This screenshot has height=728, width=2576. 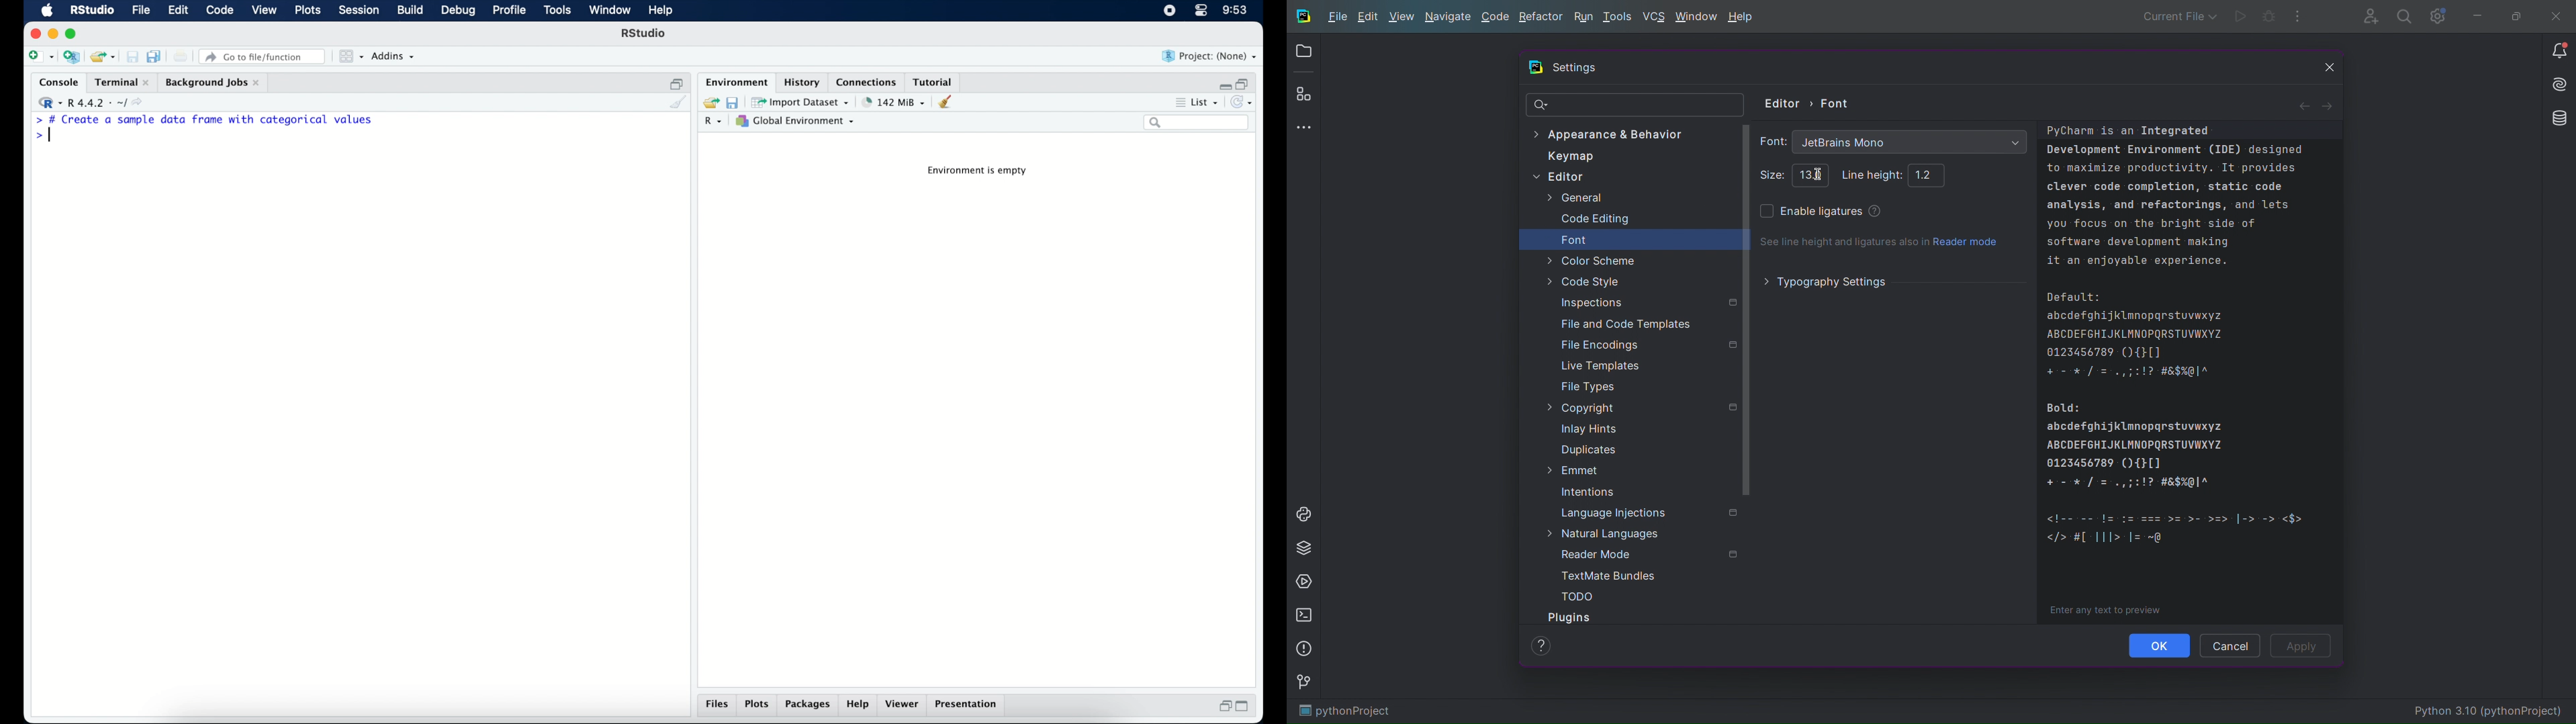 What do you see at coordinates (72, 57) in the screenshot?
I see `create a project` at bounding box center [72, 57].